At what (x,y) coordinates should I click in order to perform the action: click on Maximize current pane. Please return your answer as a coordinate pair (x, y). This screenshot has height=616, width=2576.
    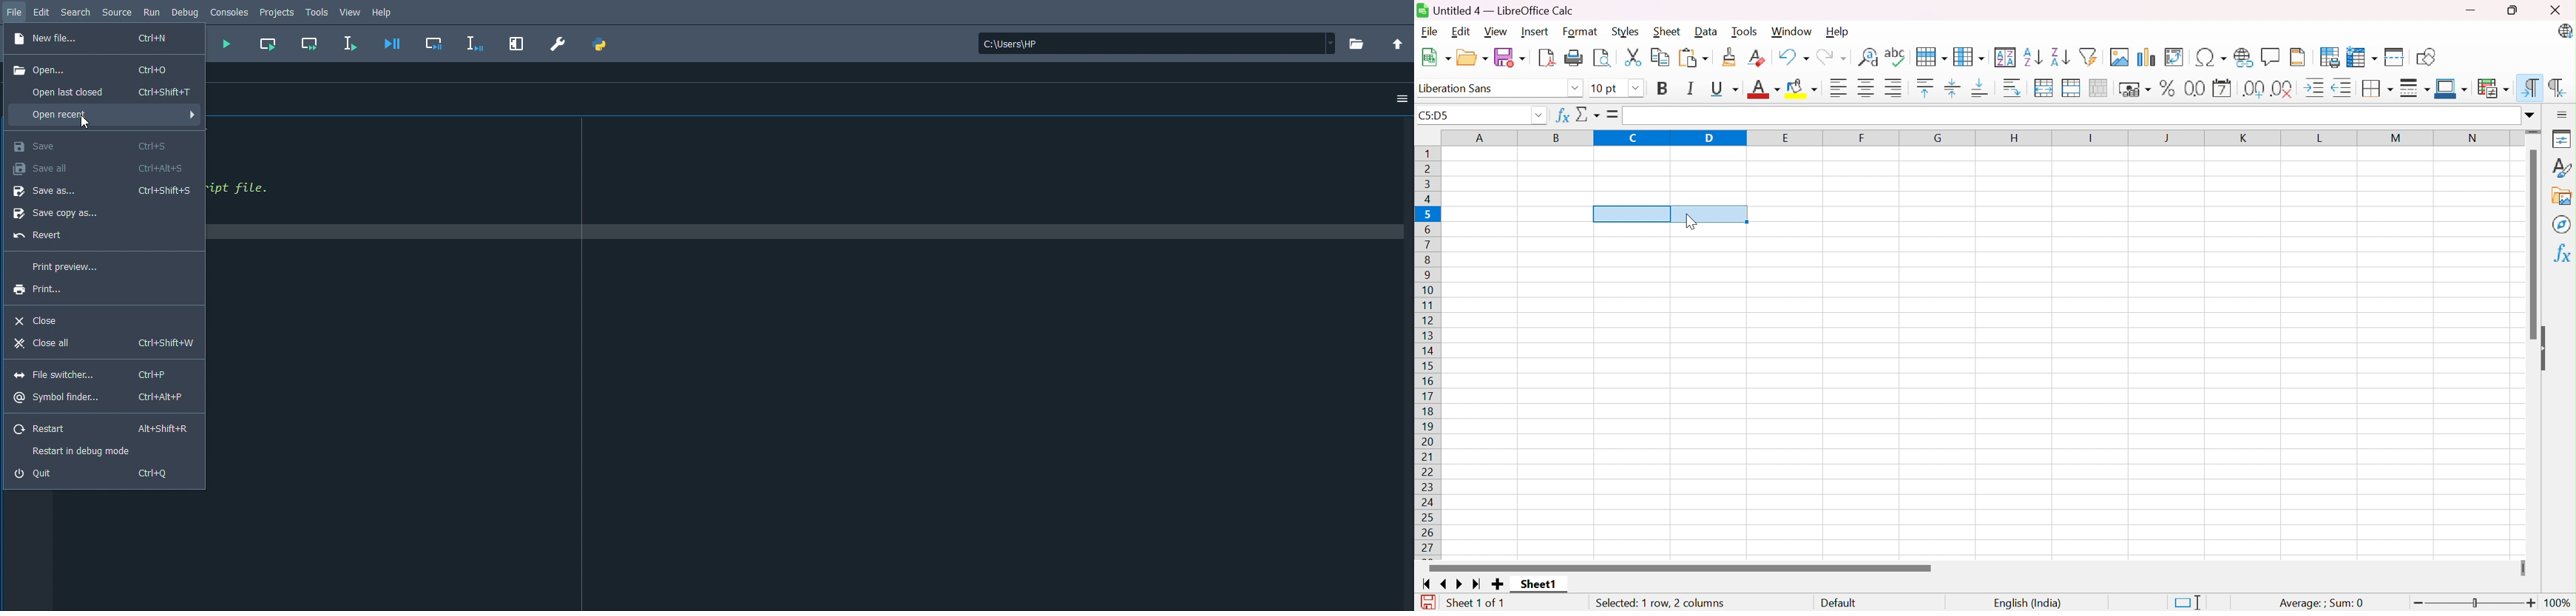
    Looking at the image, I should click on (517, 42).